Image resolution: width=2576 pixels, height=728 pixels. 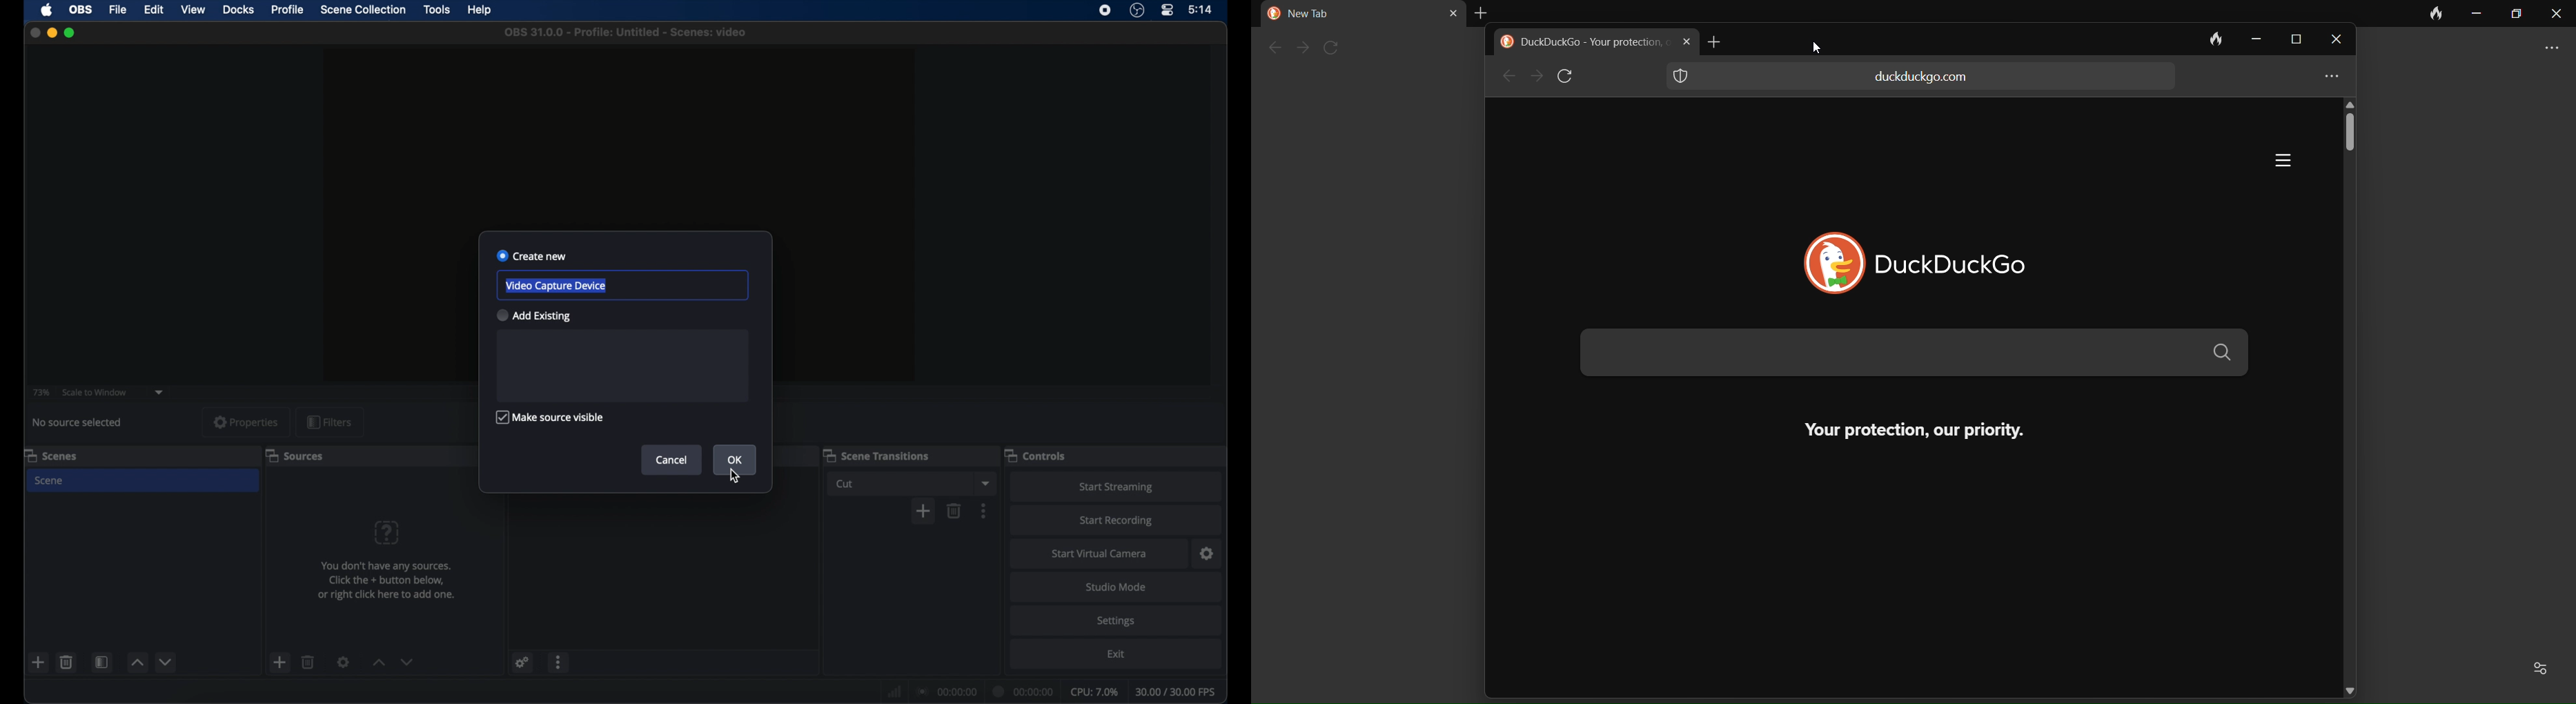 I want to click on New Tab, so click(x=1308, y=14).